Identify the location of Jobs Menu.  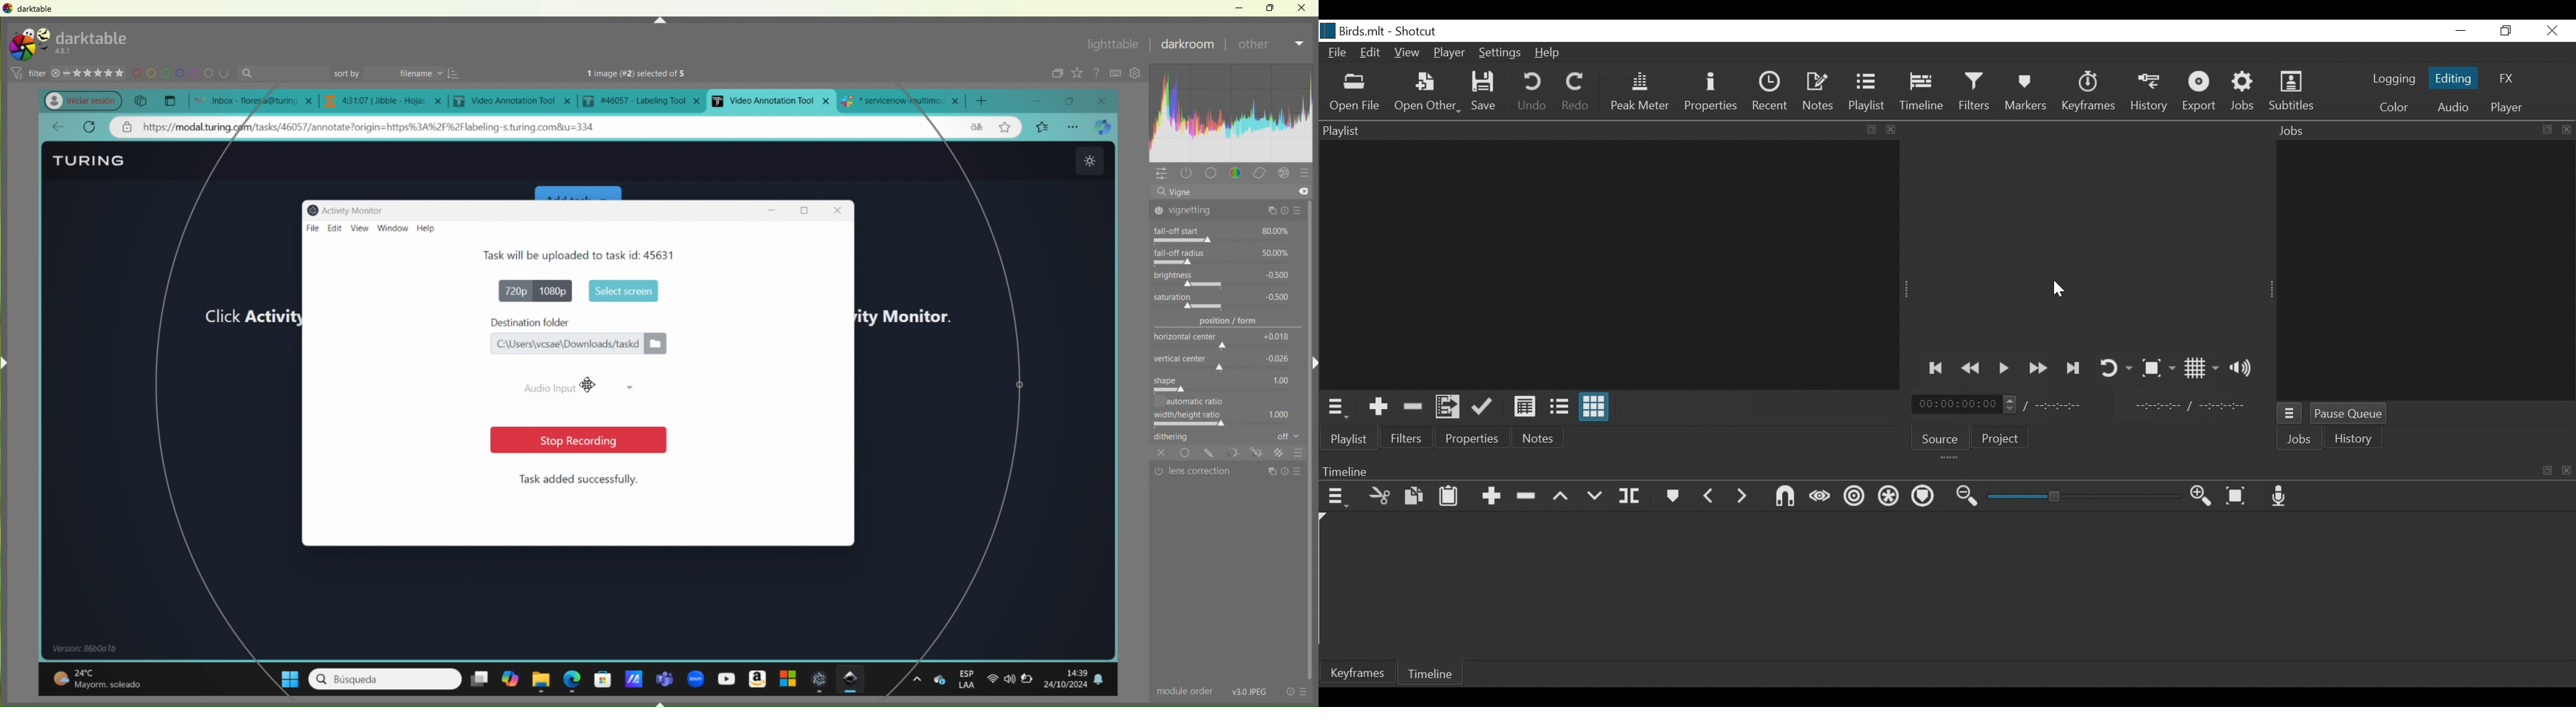
(2291, 415).